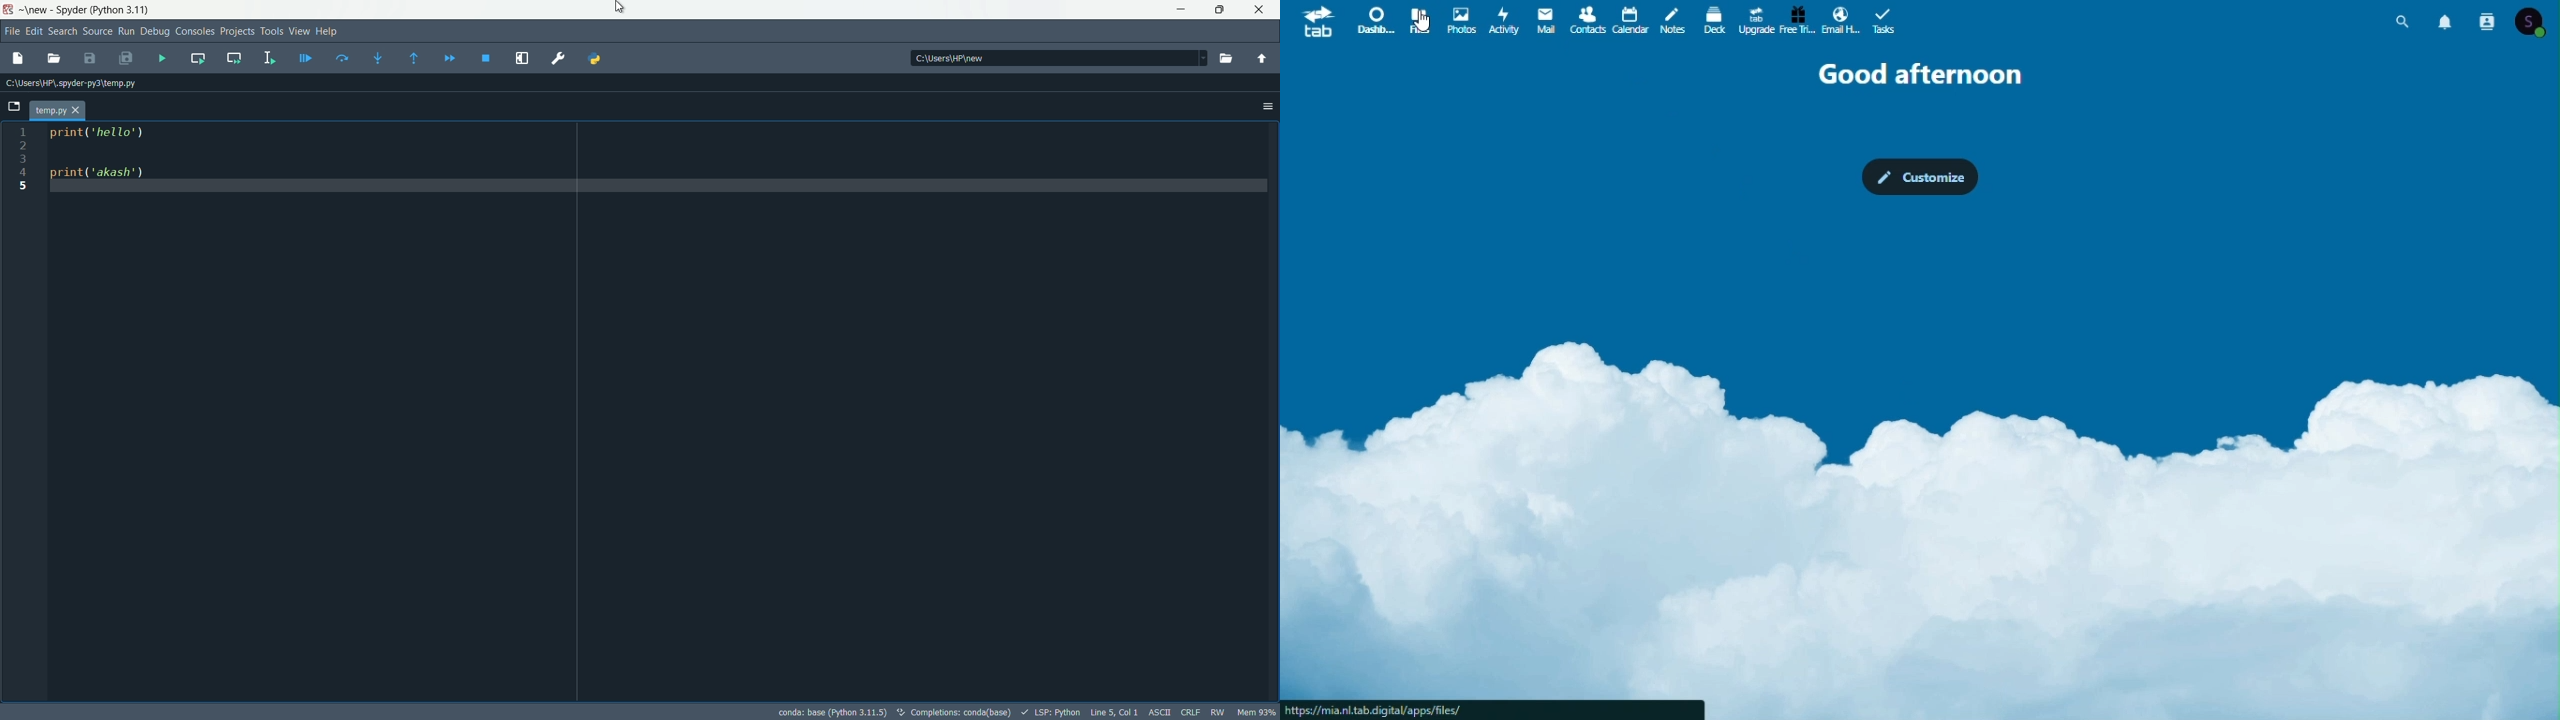 The height and width of the screenshot is (728, 2576). Describe the element at coordinates (2407, 18) in the screenshot. I see `search` at that location.